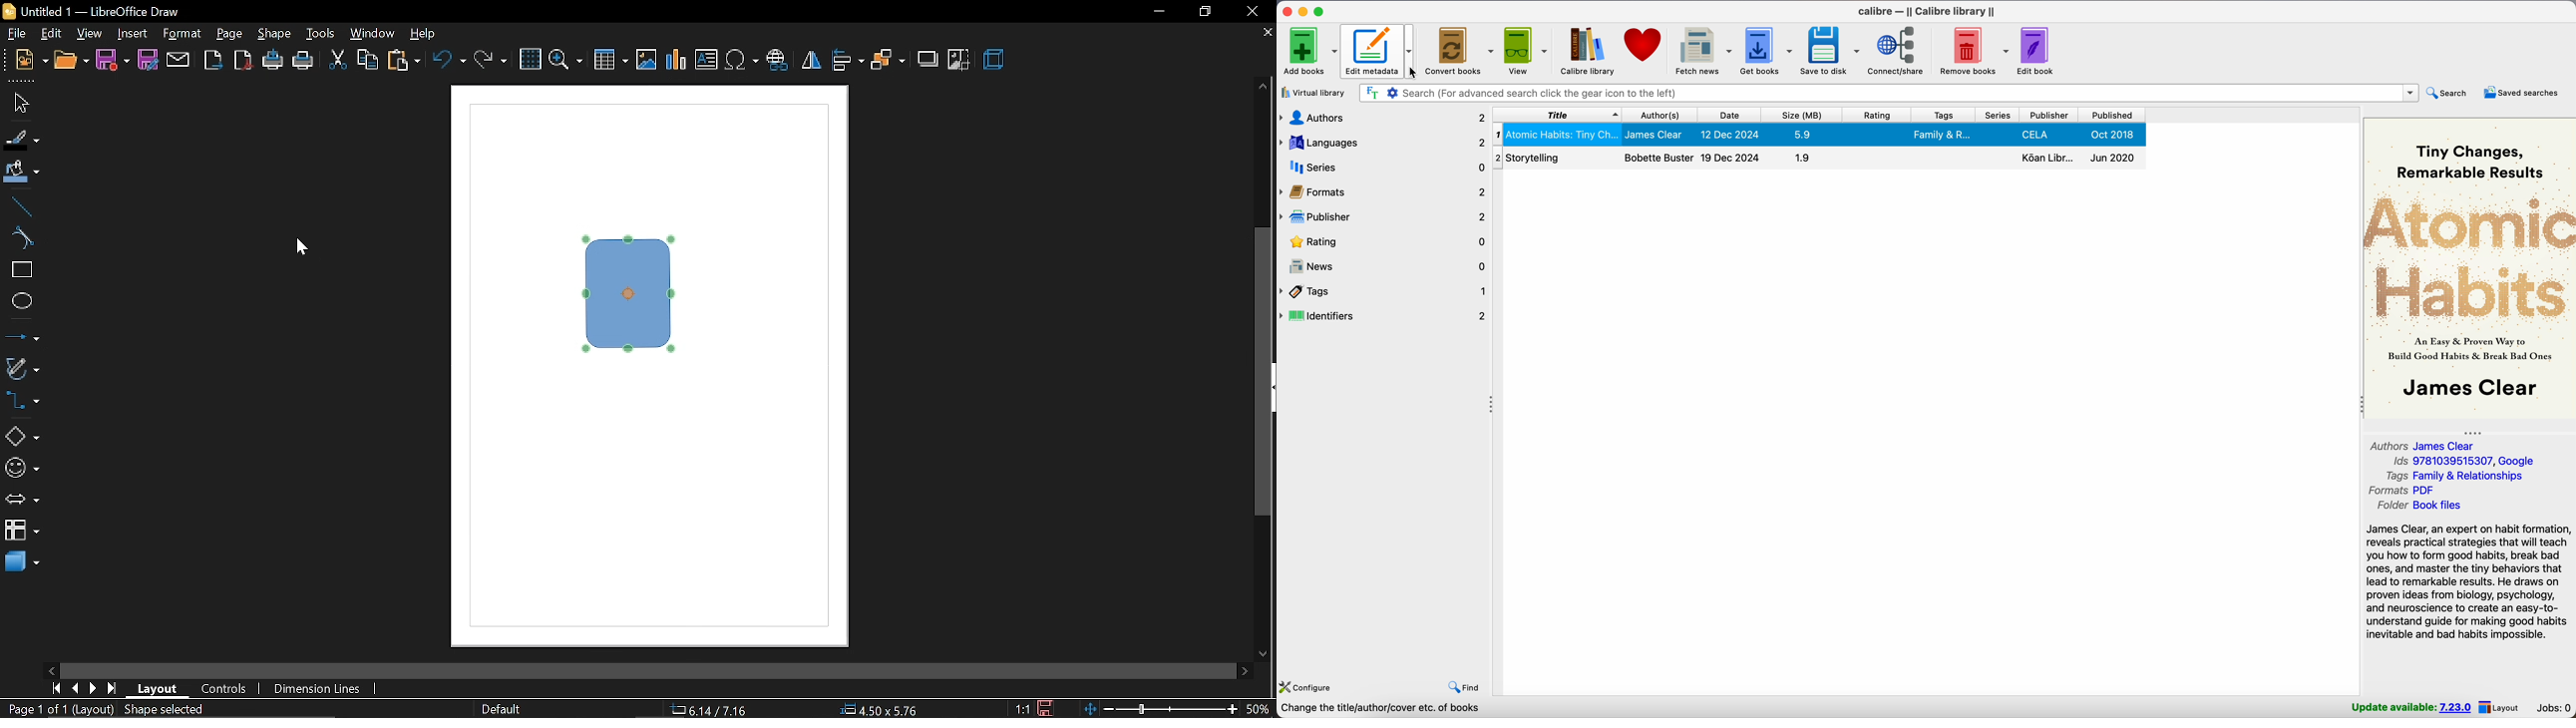 The height and width of the screenshot is (728, 2576). Describe the element at coordinates (91, 35) in the screenshot. I see `view` at that location.